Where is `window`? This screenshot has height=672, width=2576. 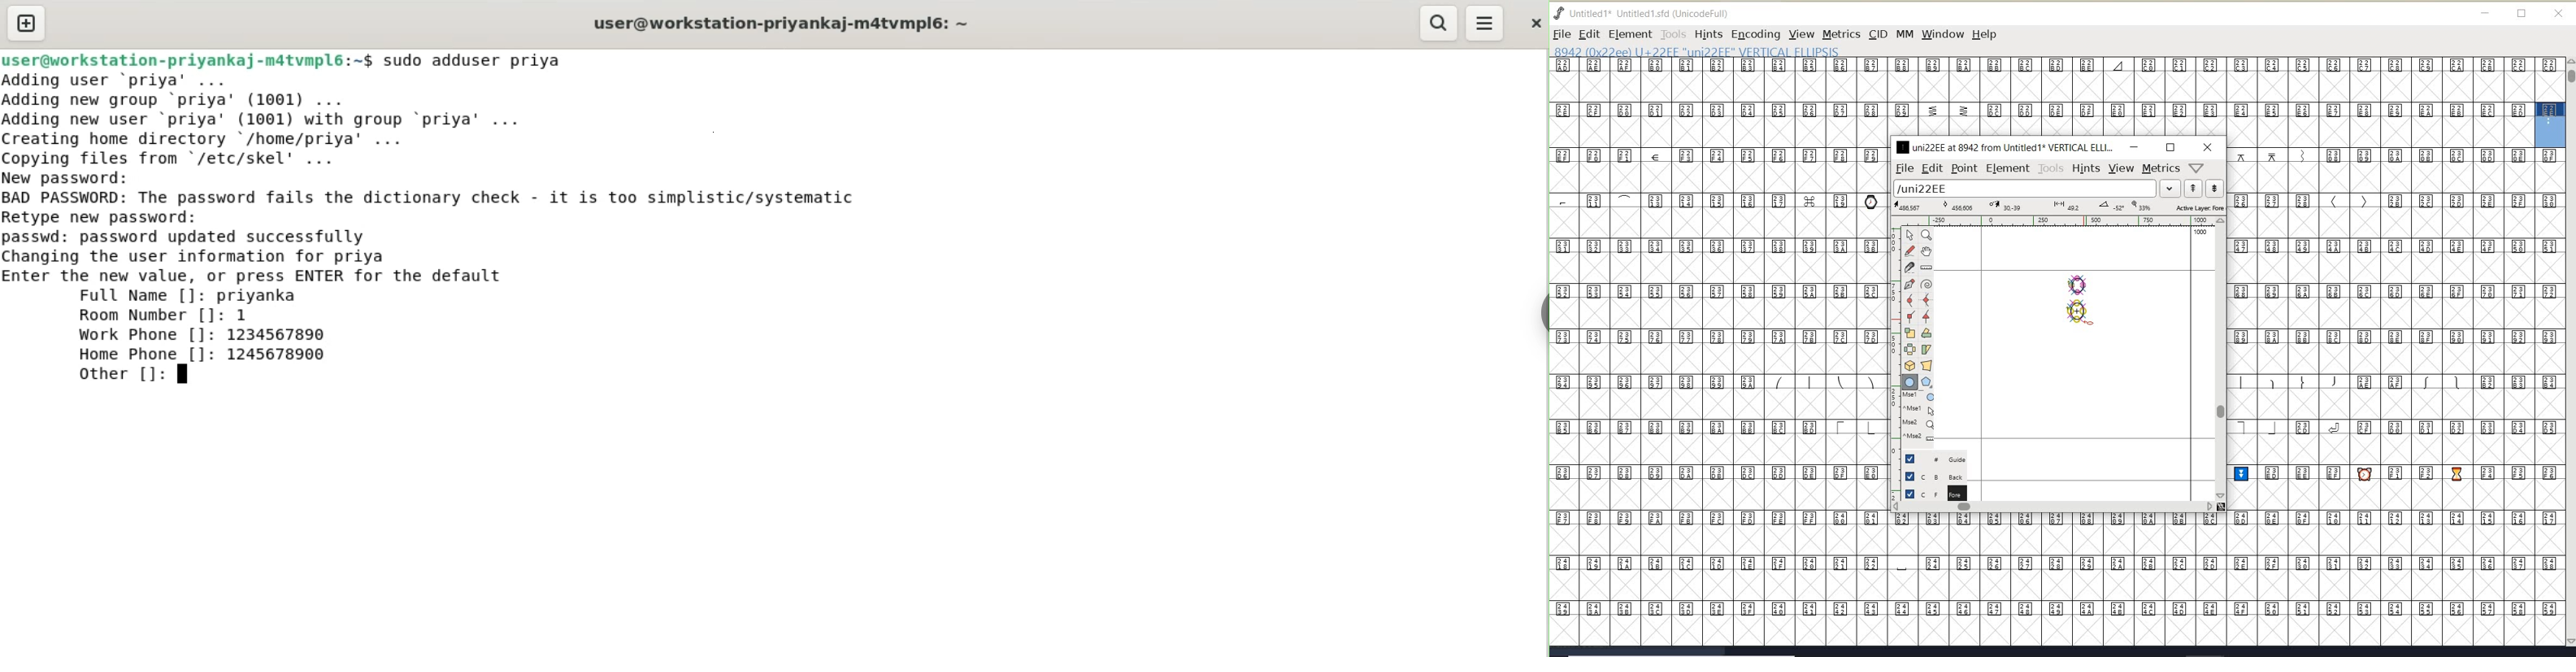 window is located at coordinates (1942, 34).